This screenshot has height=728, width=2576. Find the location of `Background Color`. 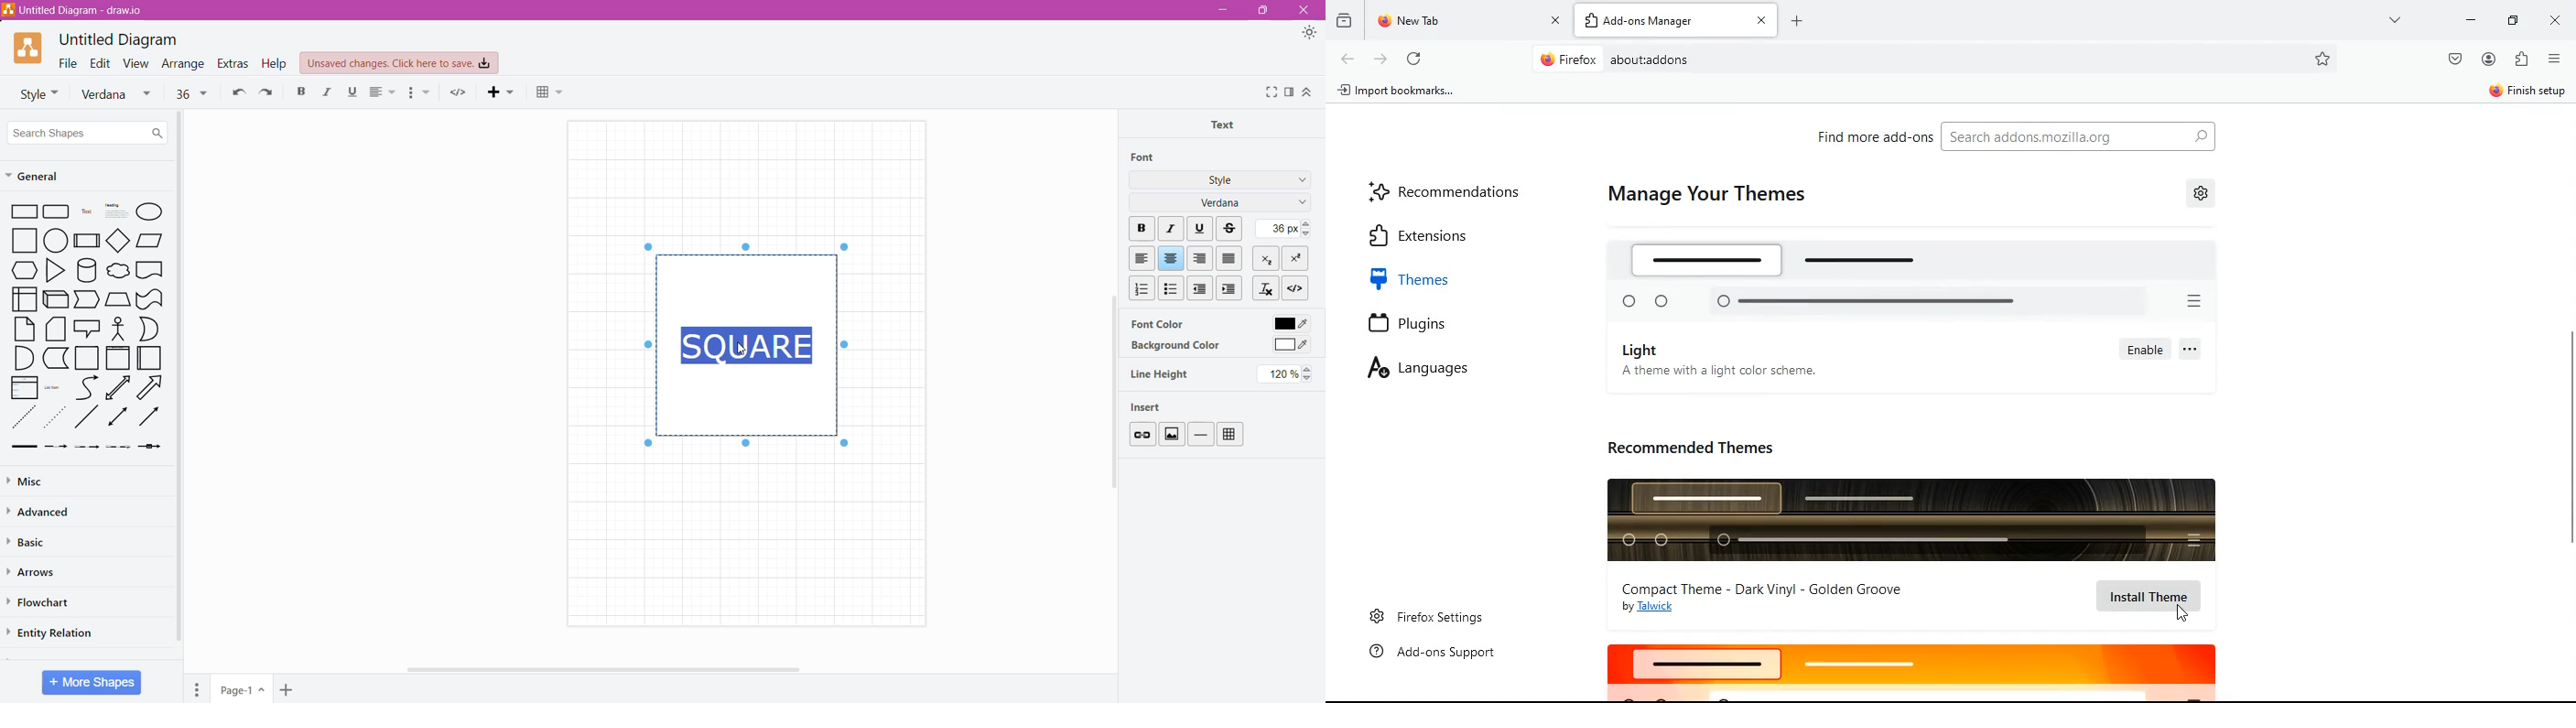

Background Color is located at coordinates (1175, 346).